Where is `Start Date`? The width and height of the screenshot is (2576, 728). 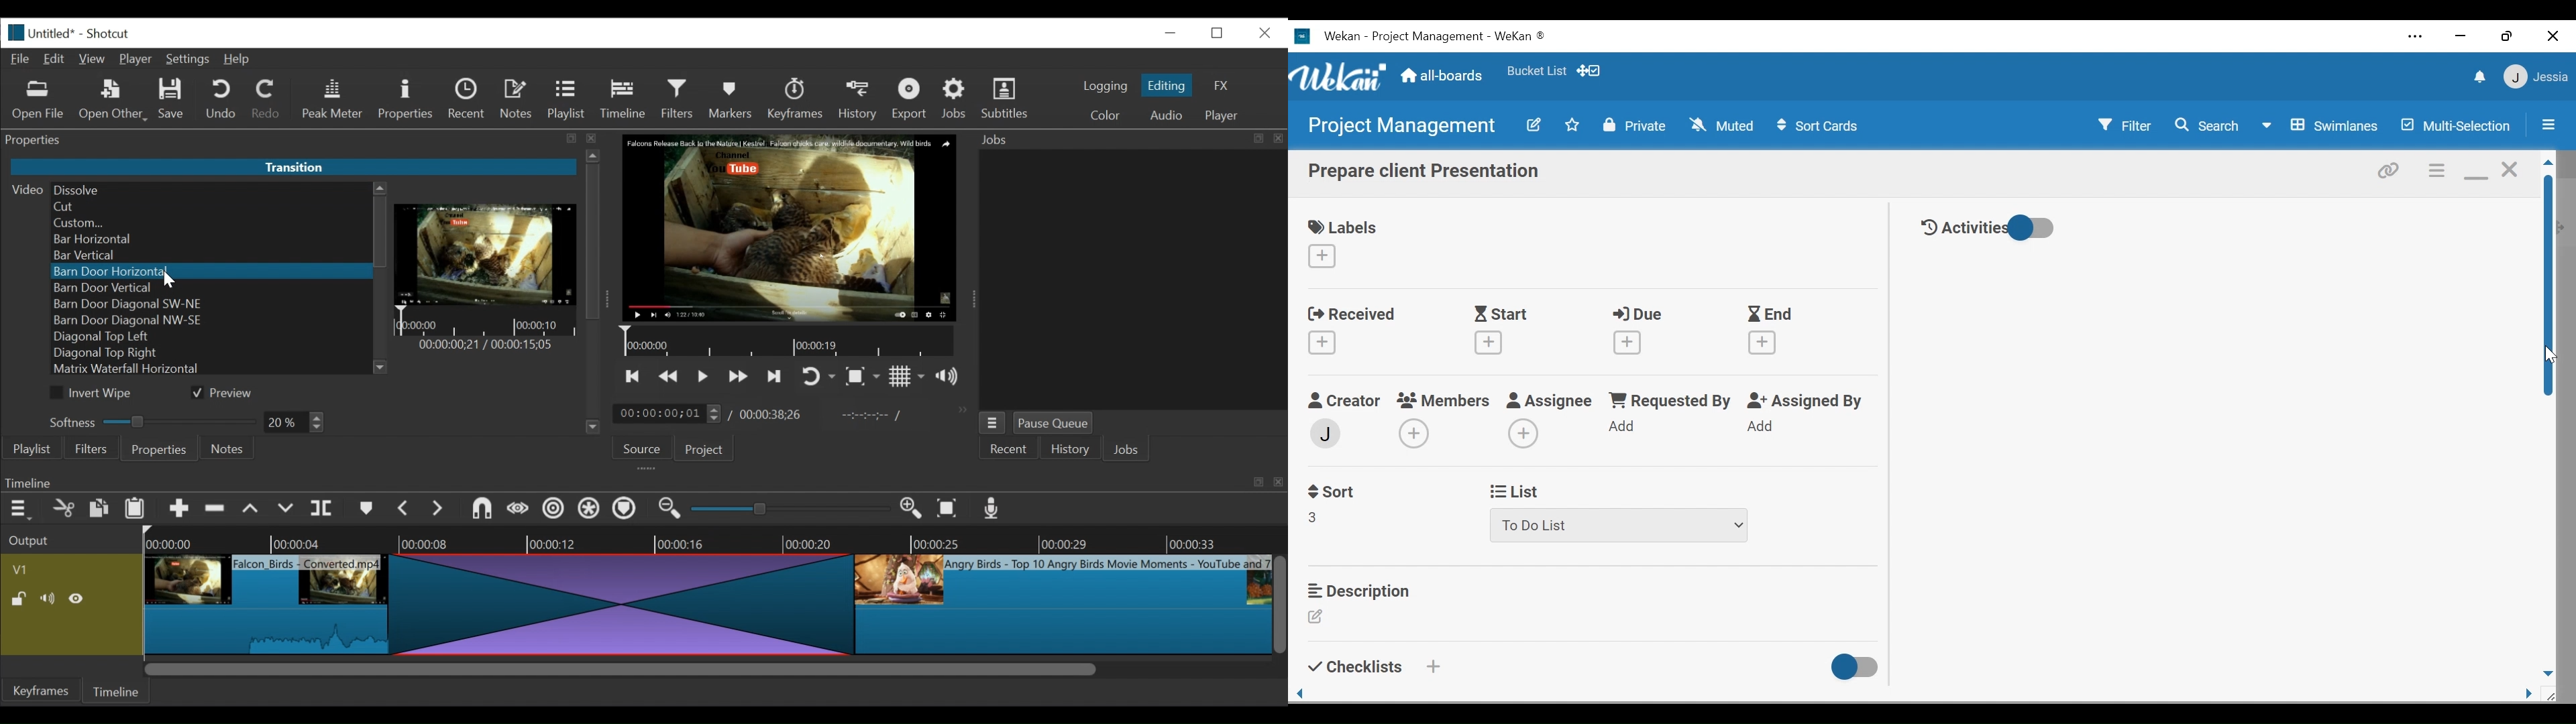
Start Date is located at coordinates (1507, 314).